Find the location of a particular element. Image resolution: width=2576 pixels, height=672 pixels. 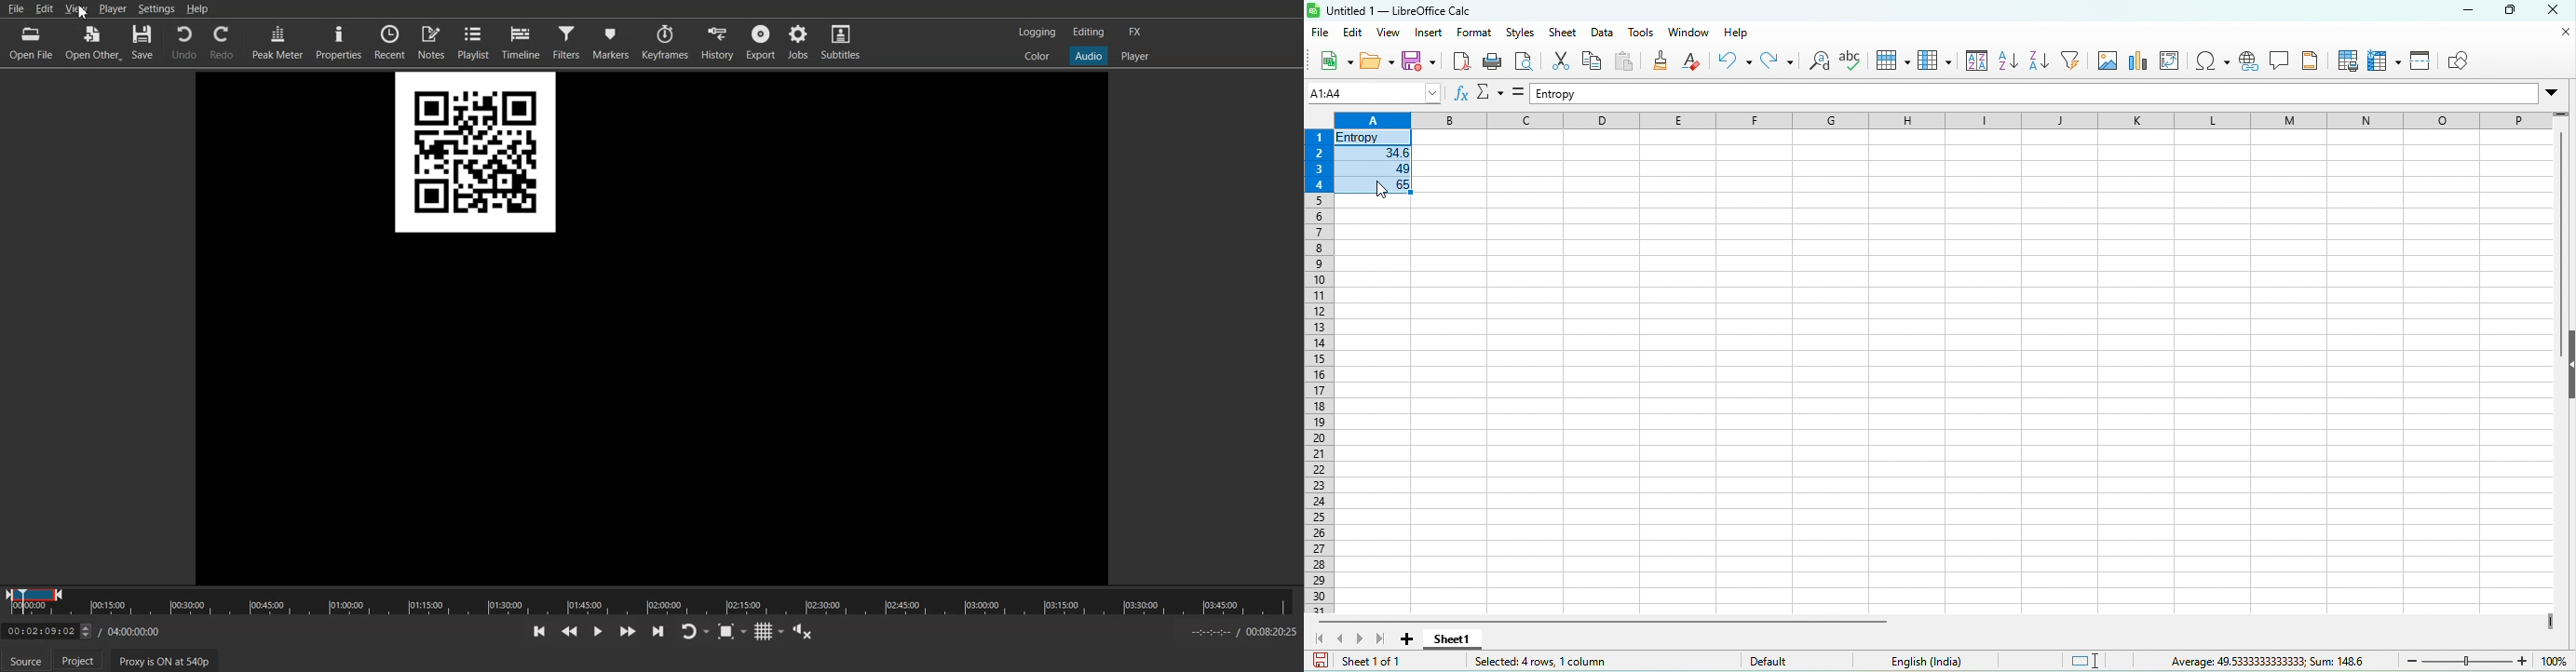

Slider is located at coordinates (652, 601).